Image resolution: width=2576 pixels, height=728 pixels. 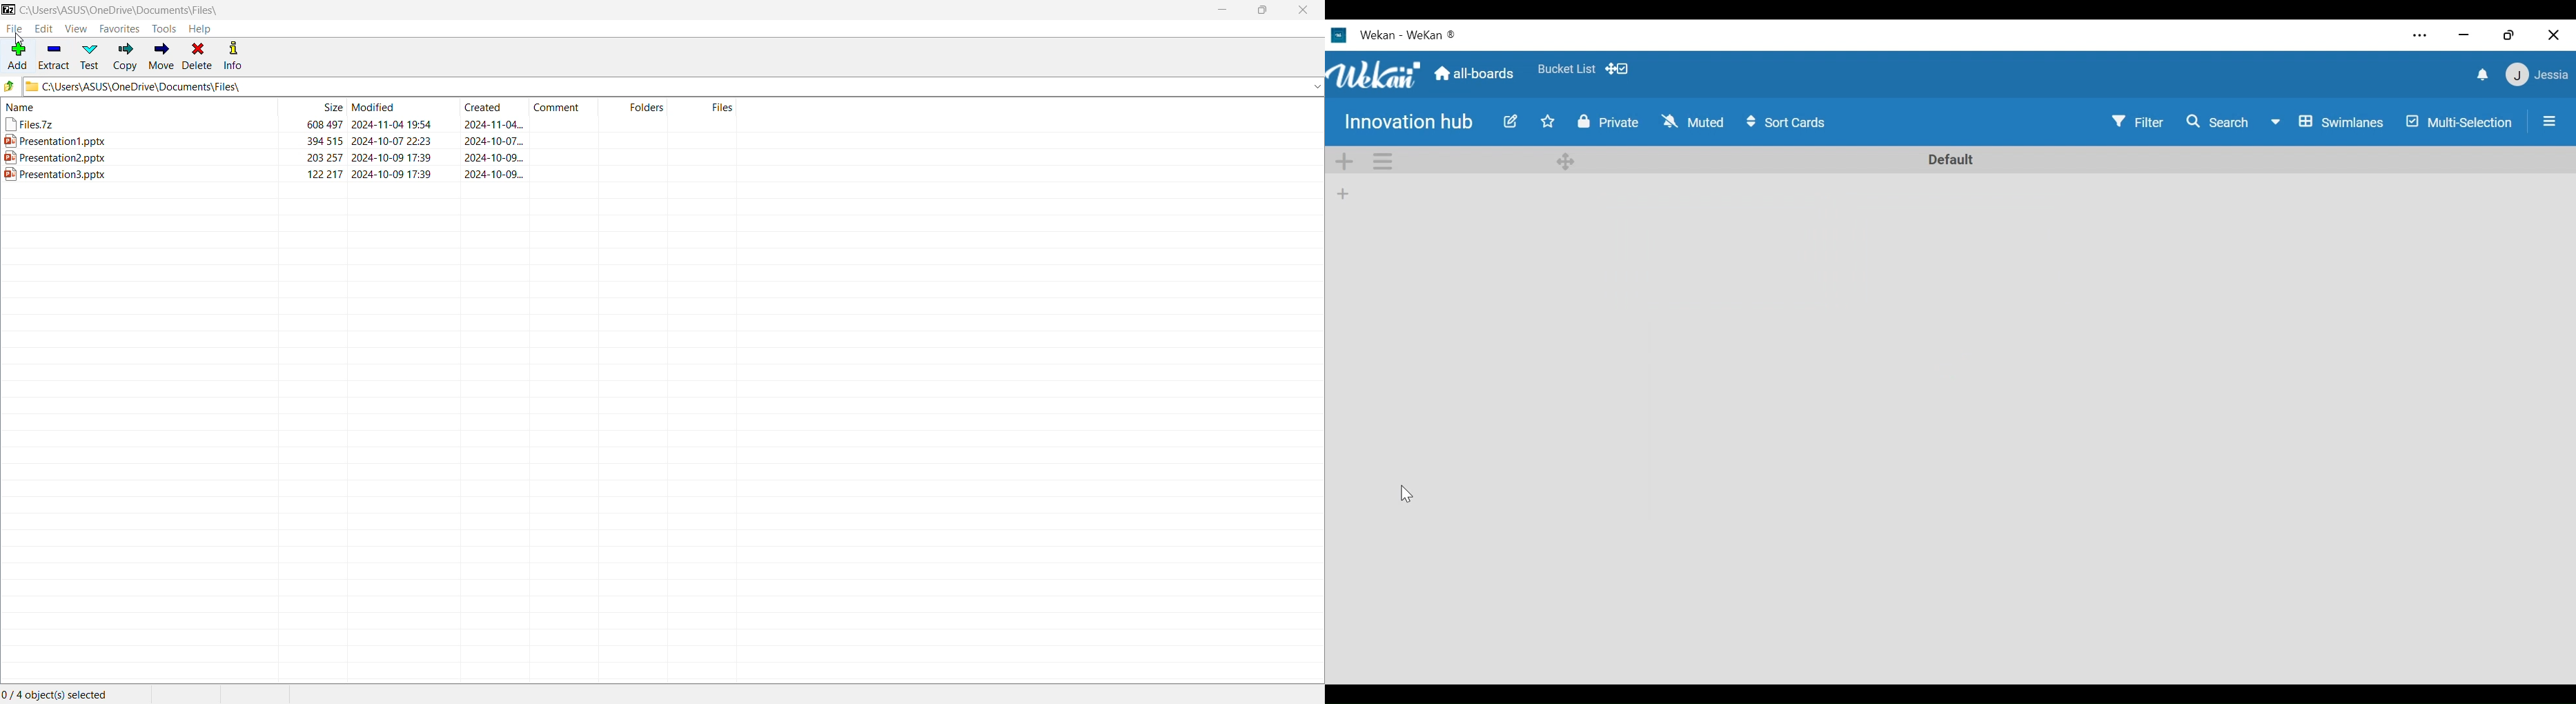 I want to click on Created, so click(x=483, y=108).